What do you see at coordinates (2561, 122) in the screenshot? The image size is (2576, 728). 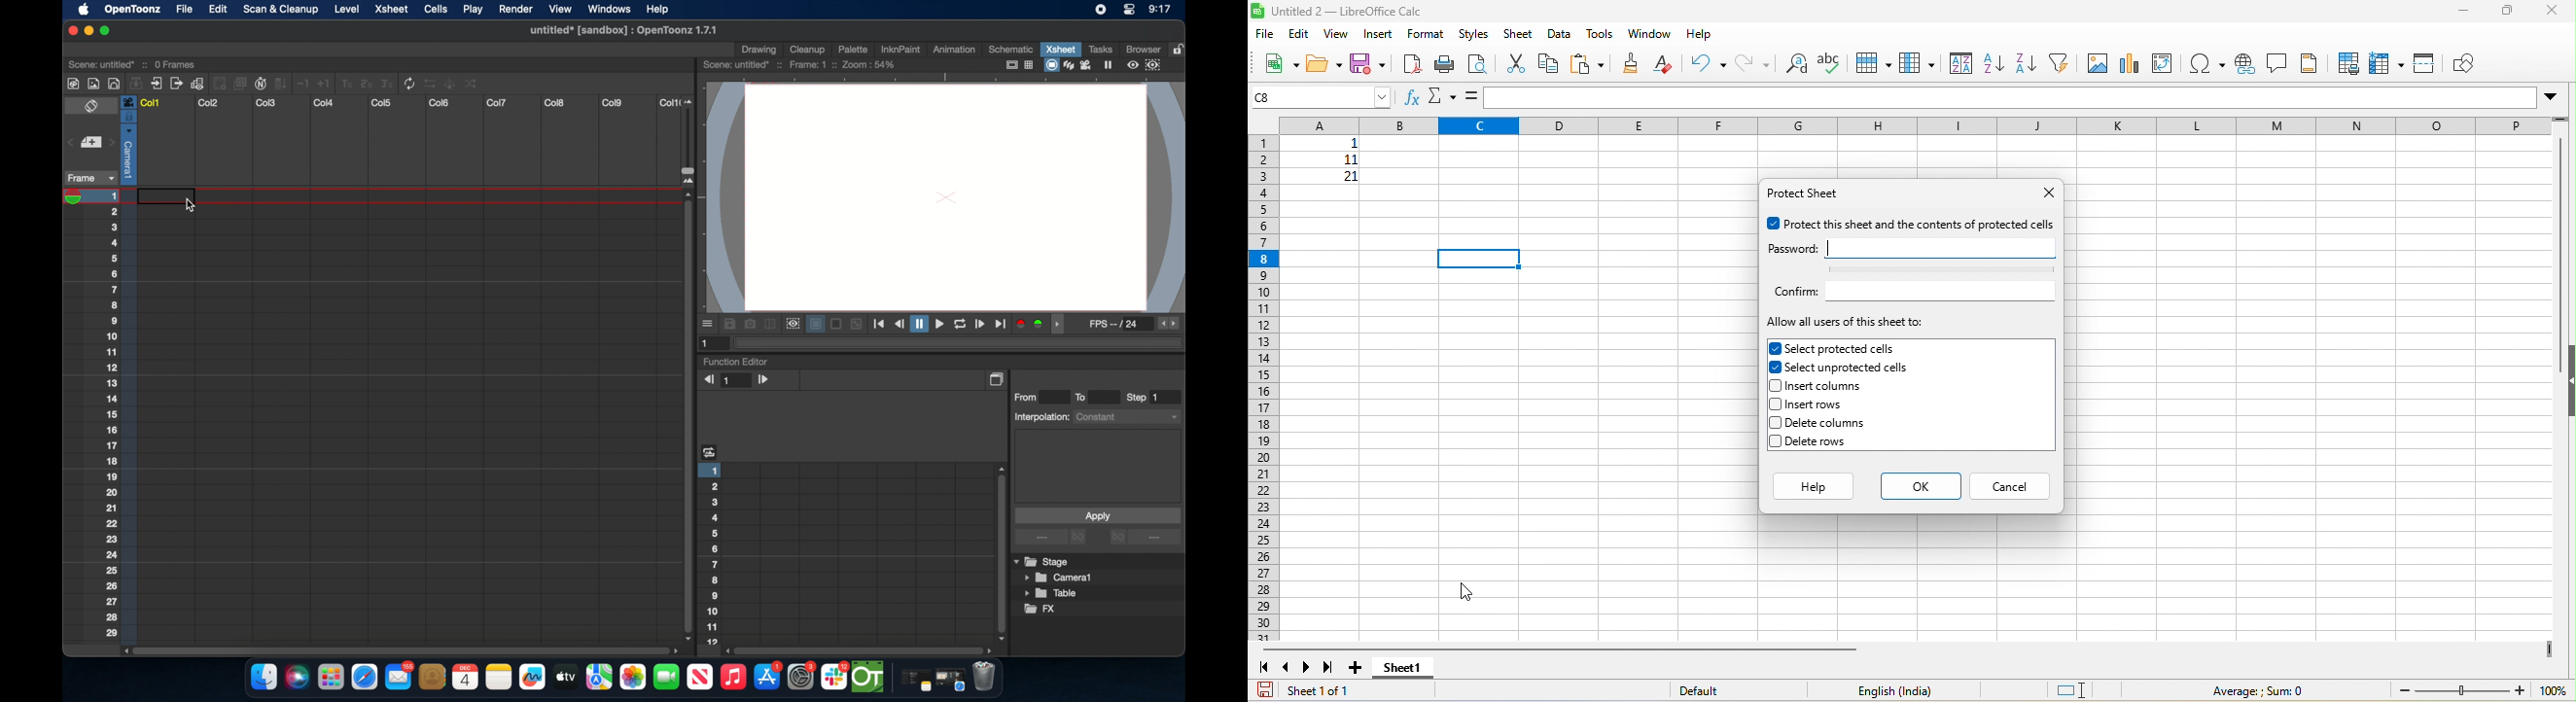 I see `drag to view more rows` at bounding box center [2561, 122].